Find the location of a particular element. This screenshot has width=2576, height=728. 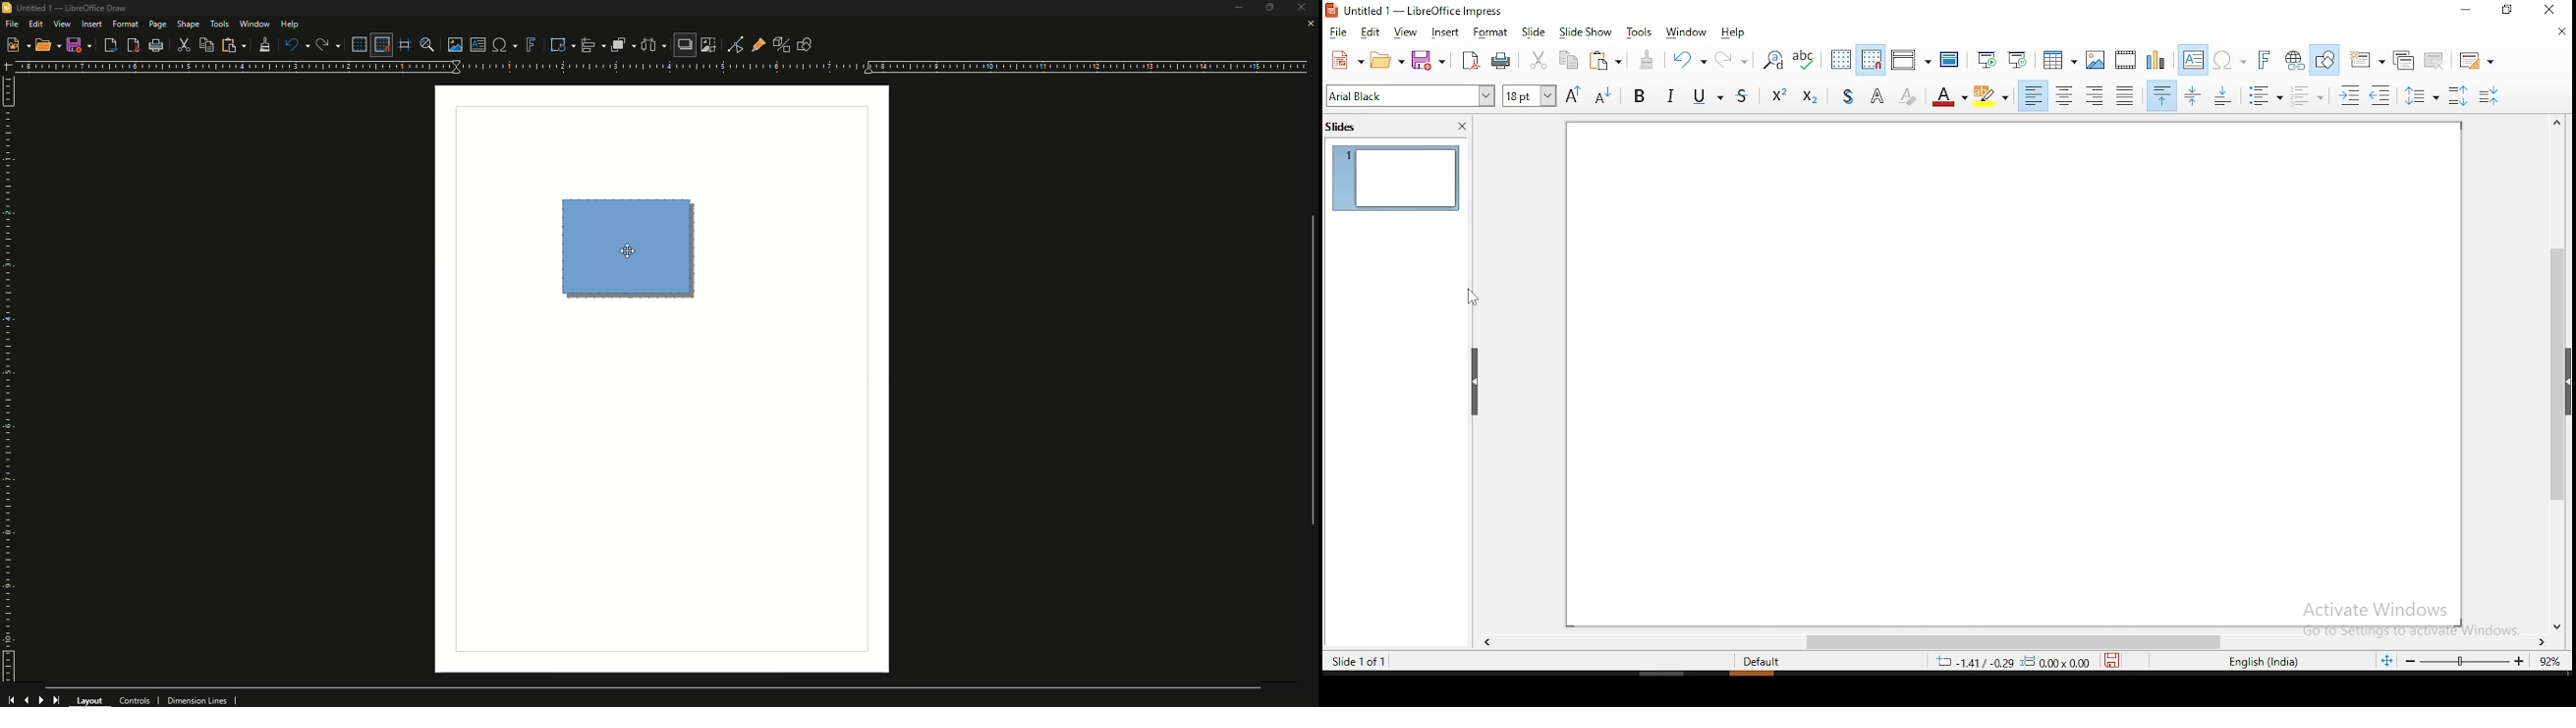

Paste is located at coordinates (234, 45).